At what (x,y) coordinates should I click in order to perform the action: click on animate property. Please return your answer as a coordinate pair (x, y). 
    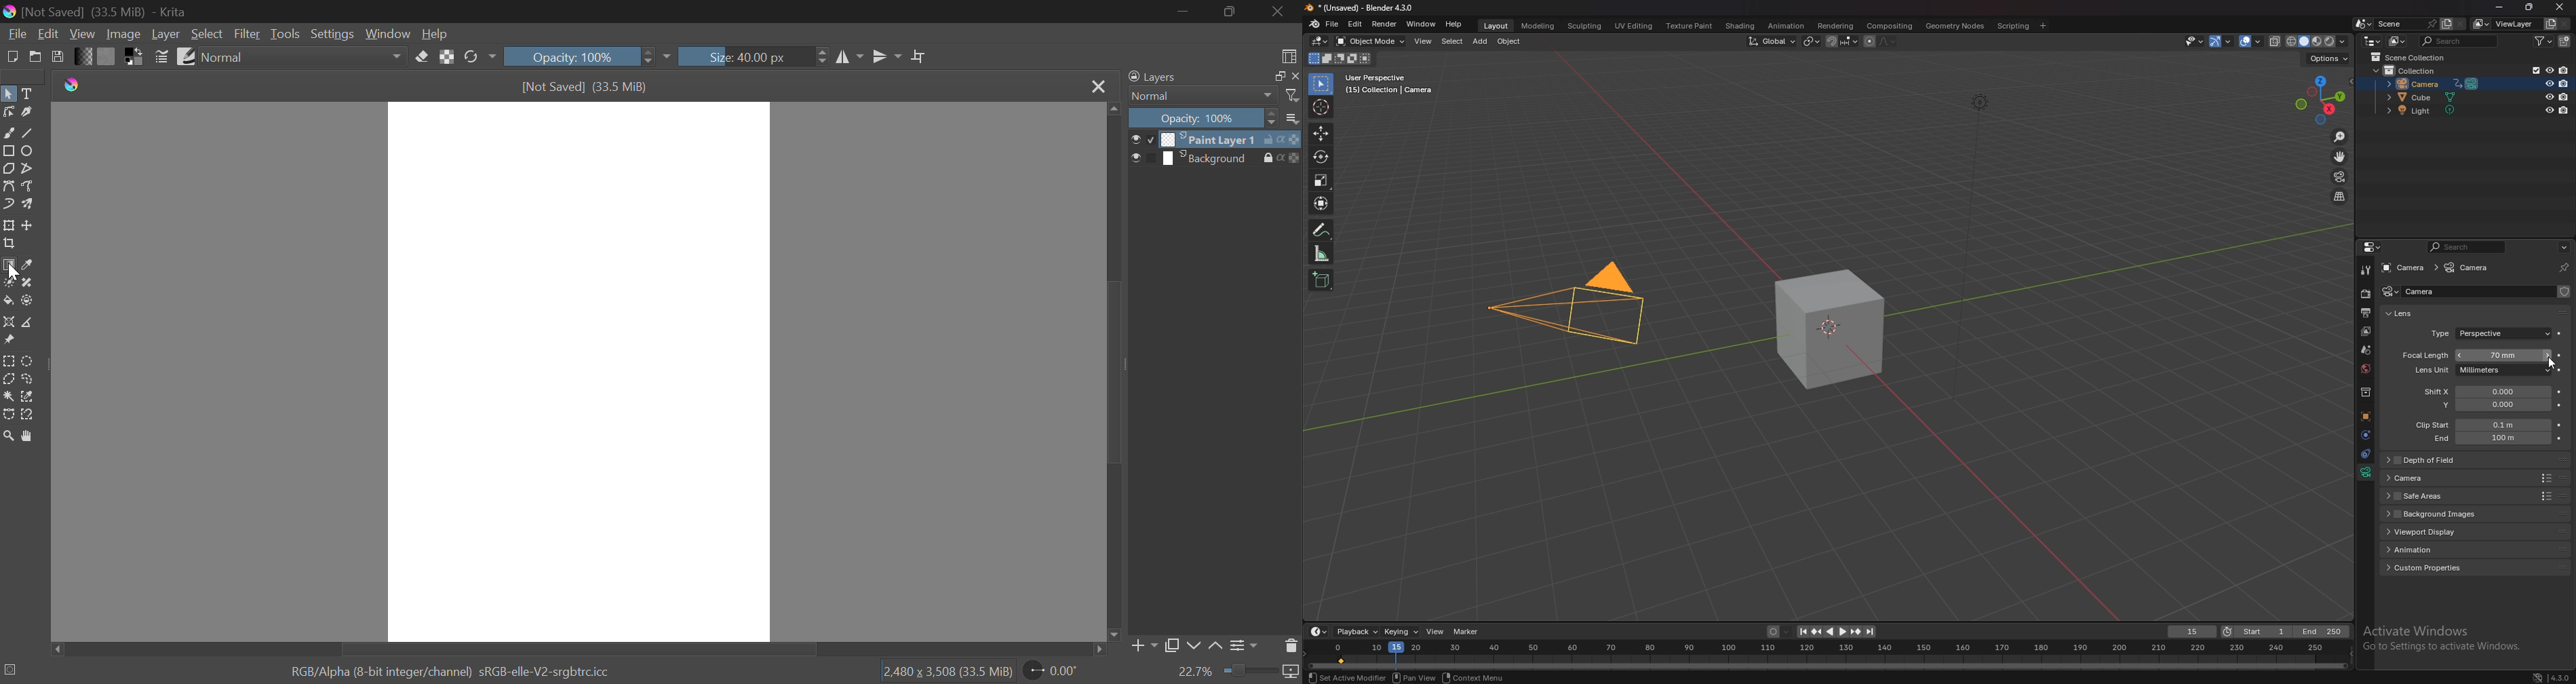
    Looking at the image, I should click on (2561, 370).